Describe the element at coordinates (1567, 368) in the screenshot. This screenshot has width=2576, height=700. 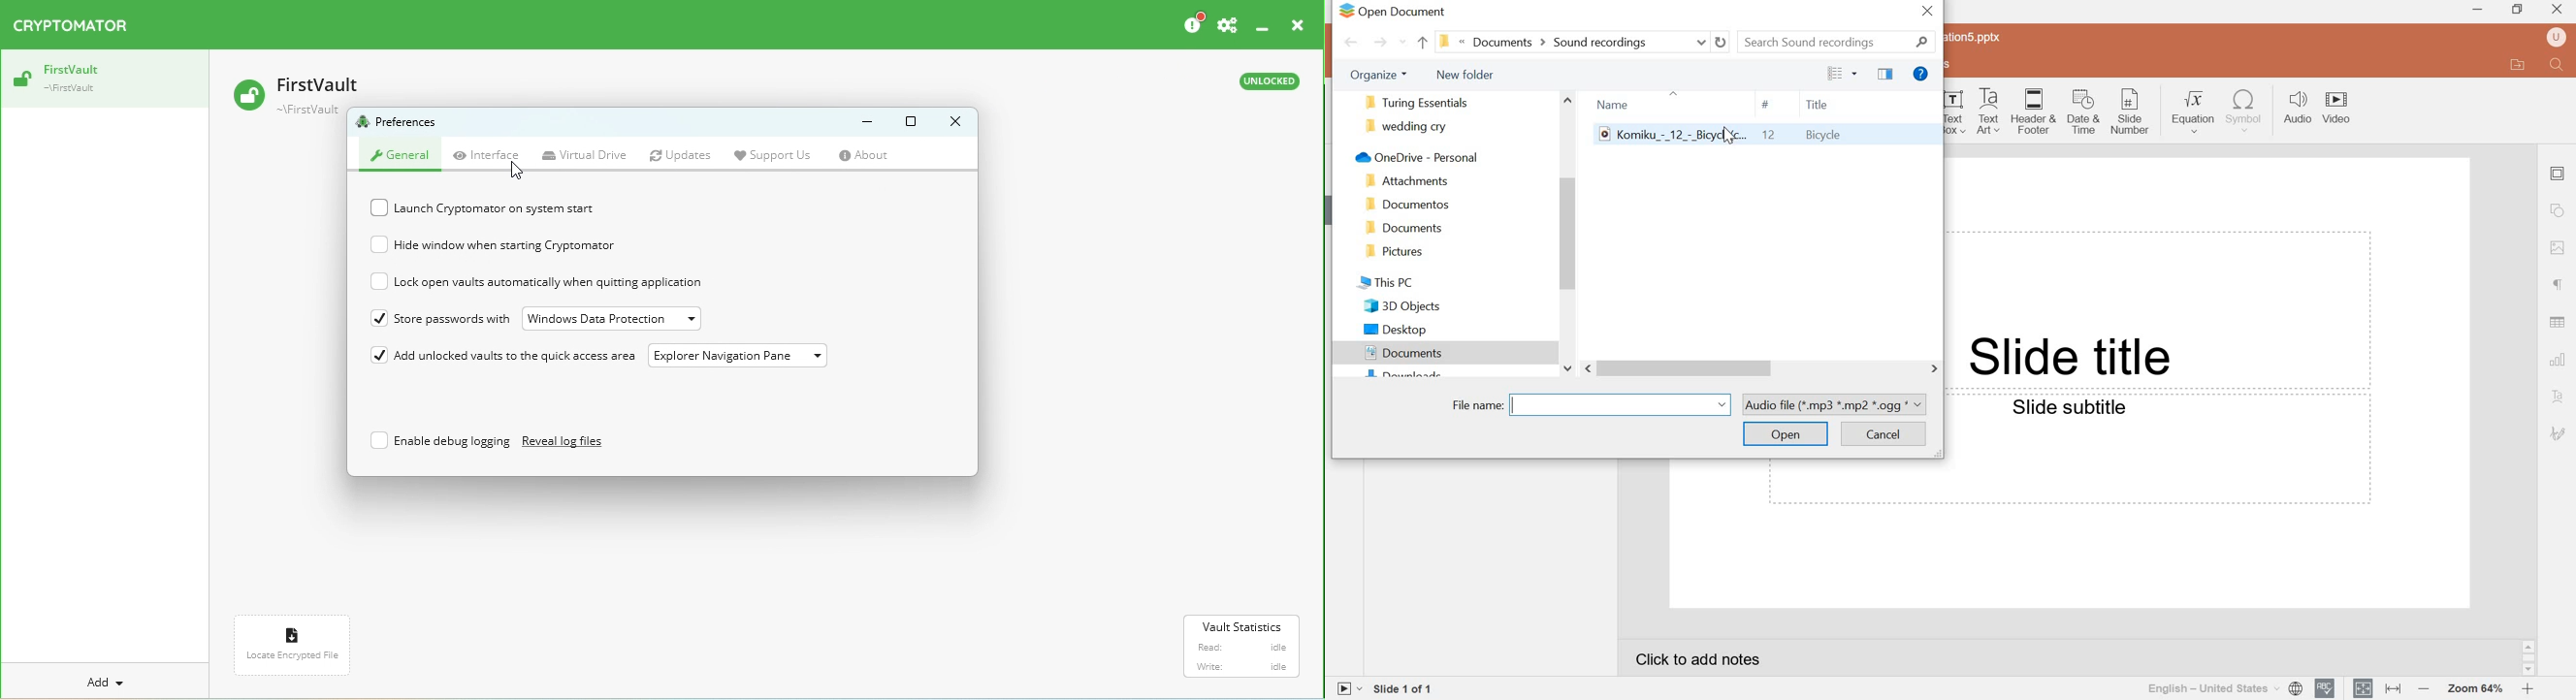
I see `scroll down` at that location.